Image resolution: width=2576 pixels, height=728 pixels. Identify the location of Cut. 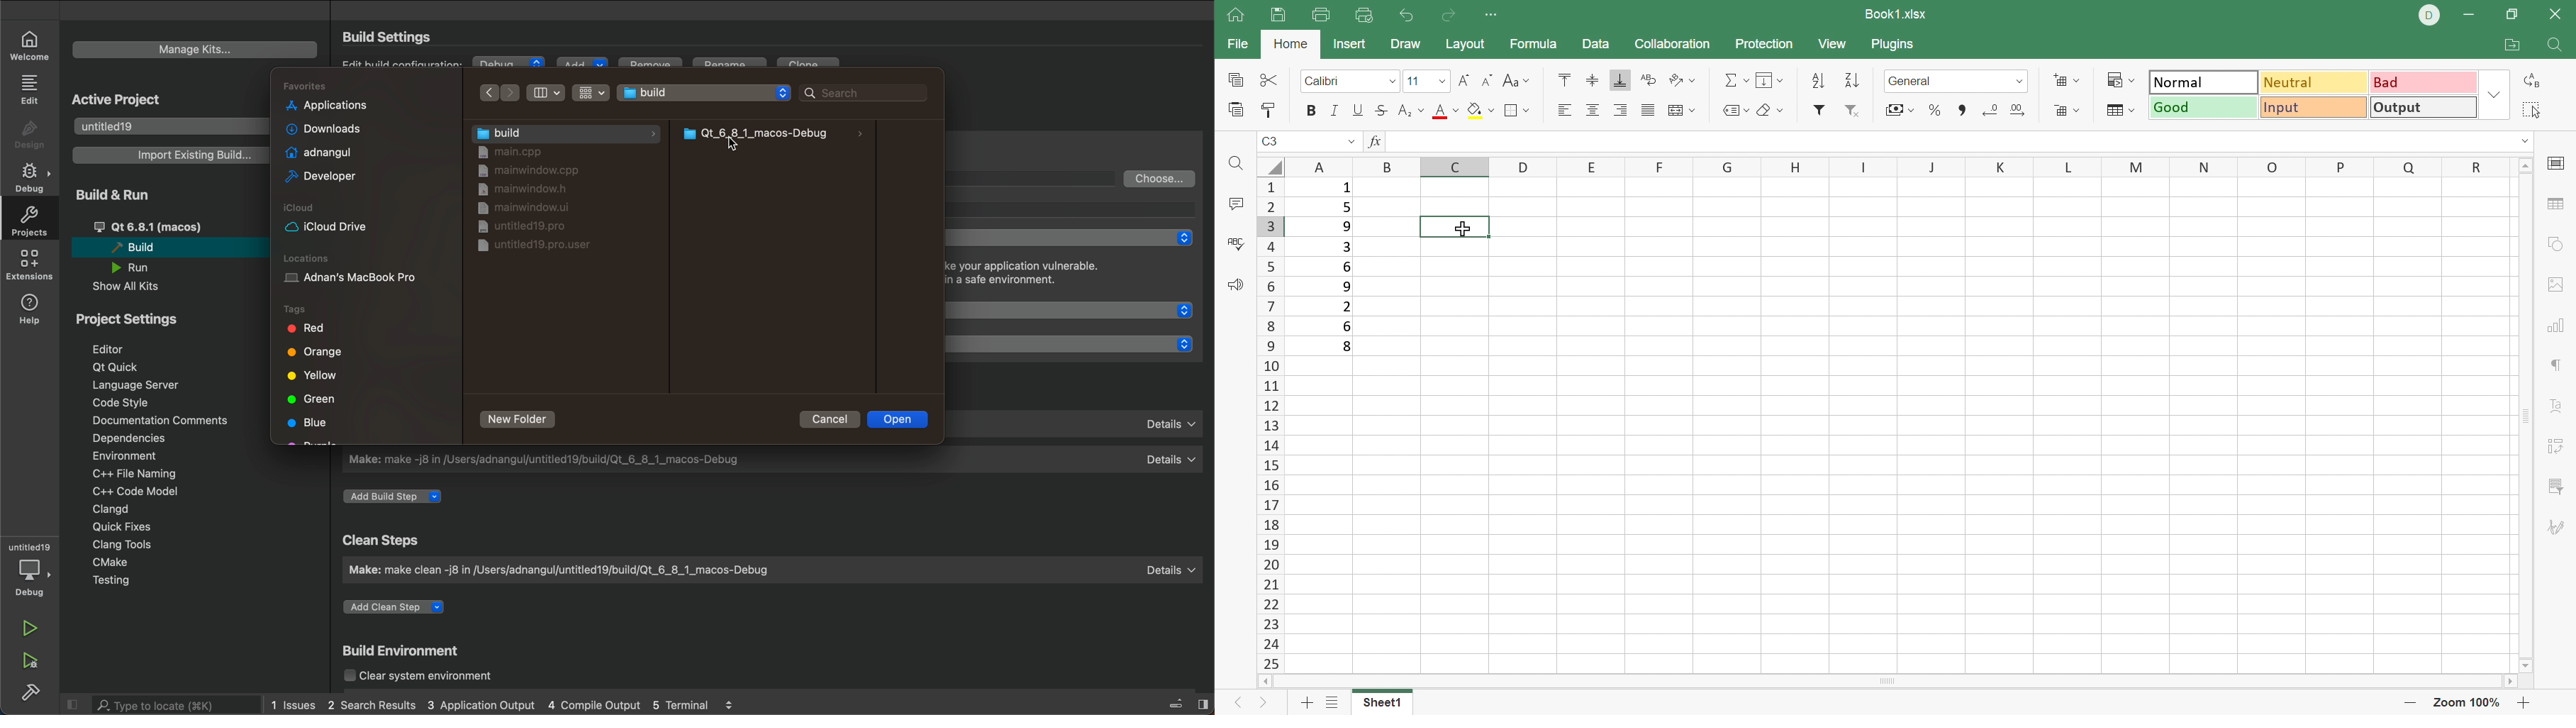
(1269, 79).